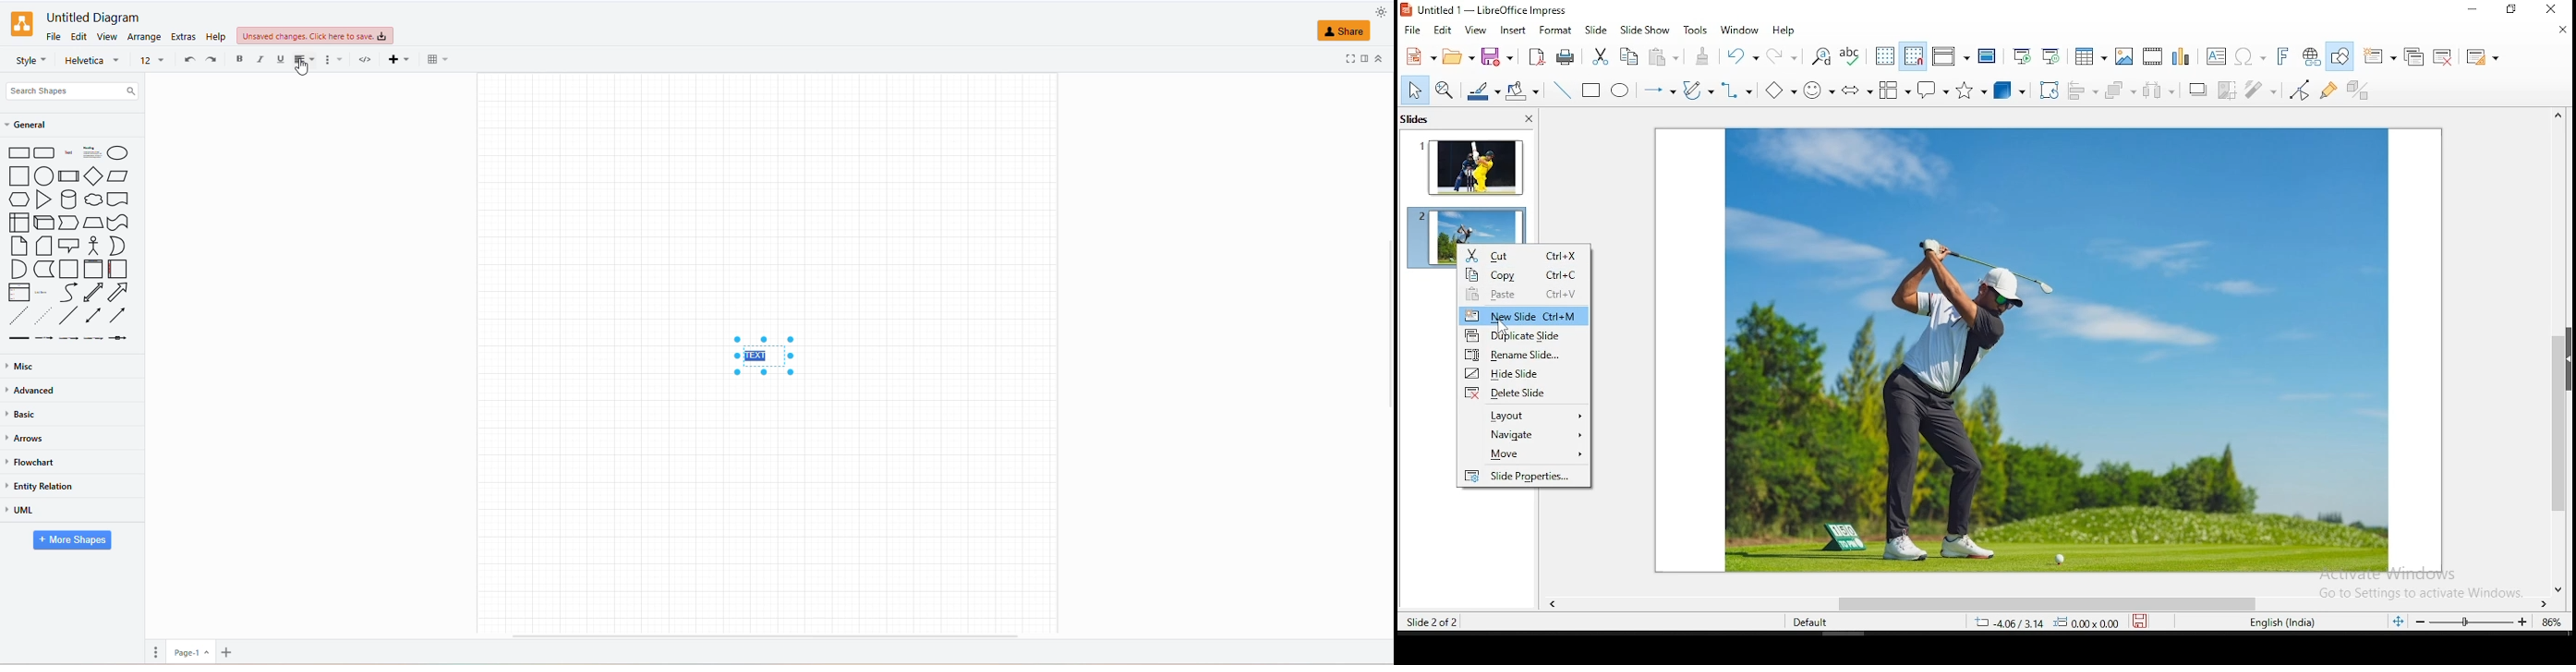 This screenshot has width=2576, height=672. I want to click on save, so click(2143, 620).